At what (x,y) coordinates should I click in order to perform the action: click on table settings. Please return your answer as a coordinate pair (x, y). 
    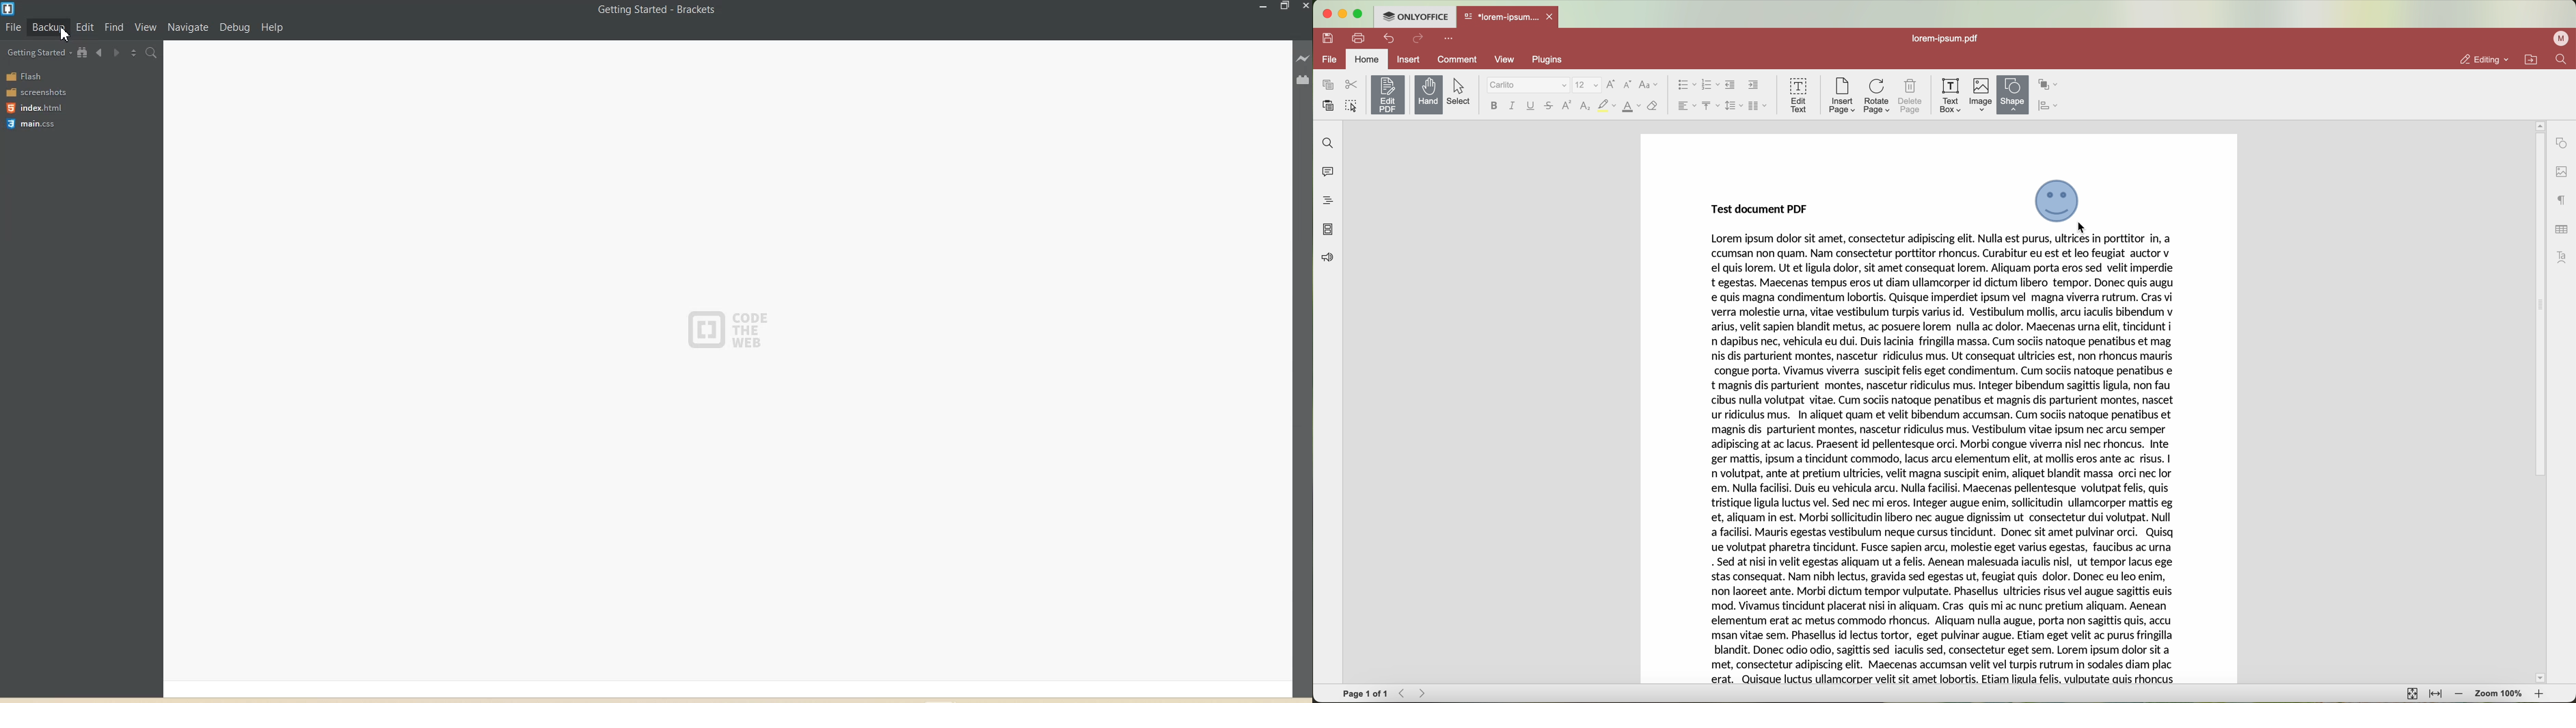
    Looking at the image, I should click on (2560, 228).